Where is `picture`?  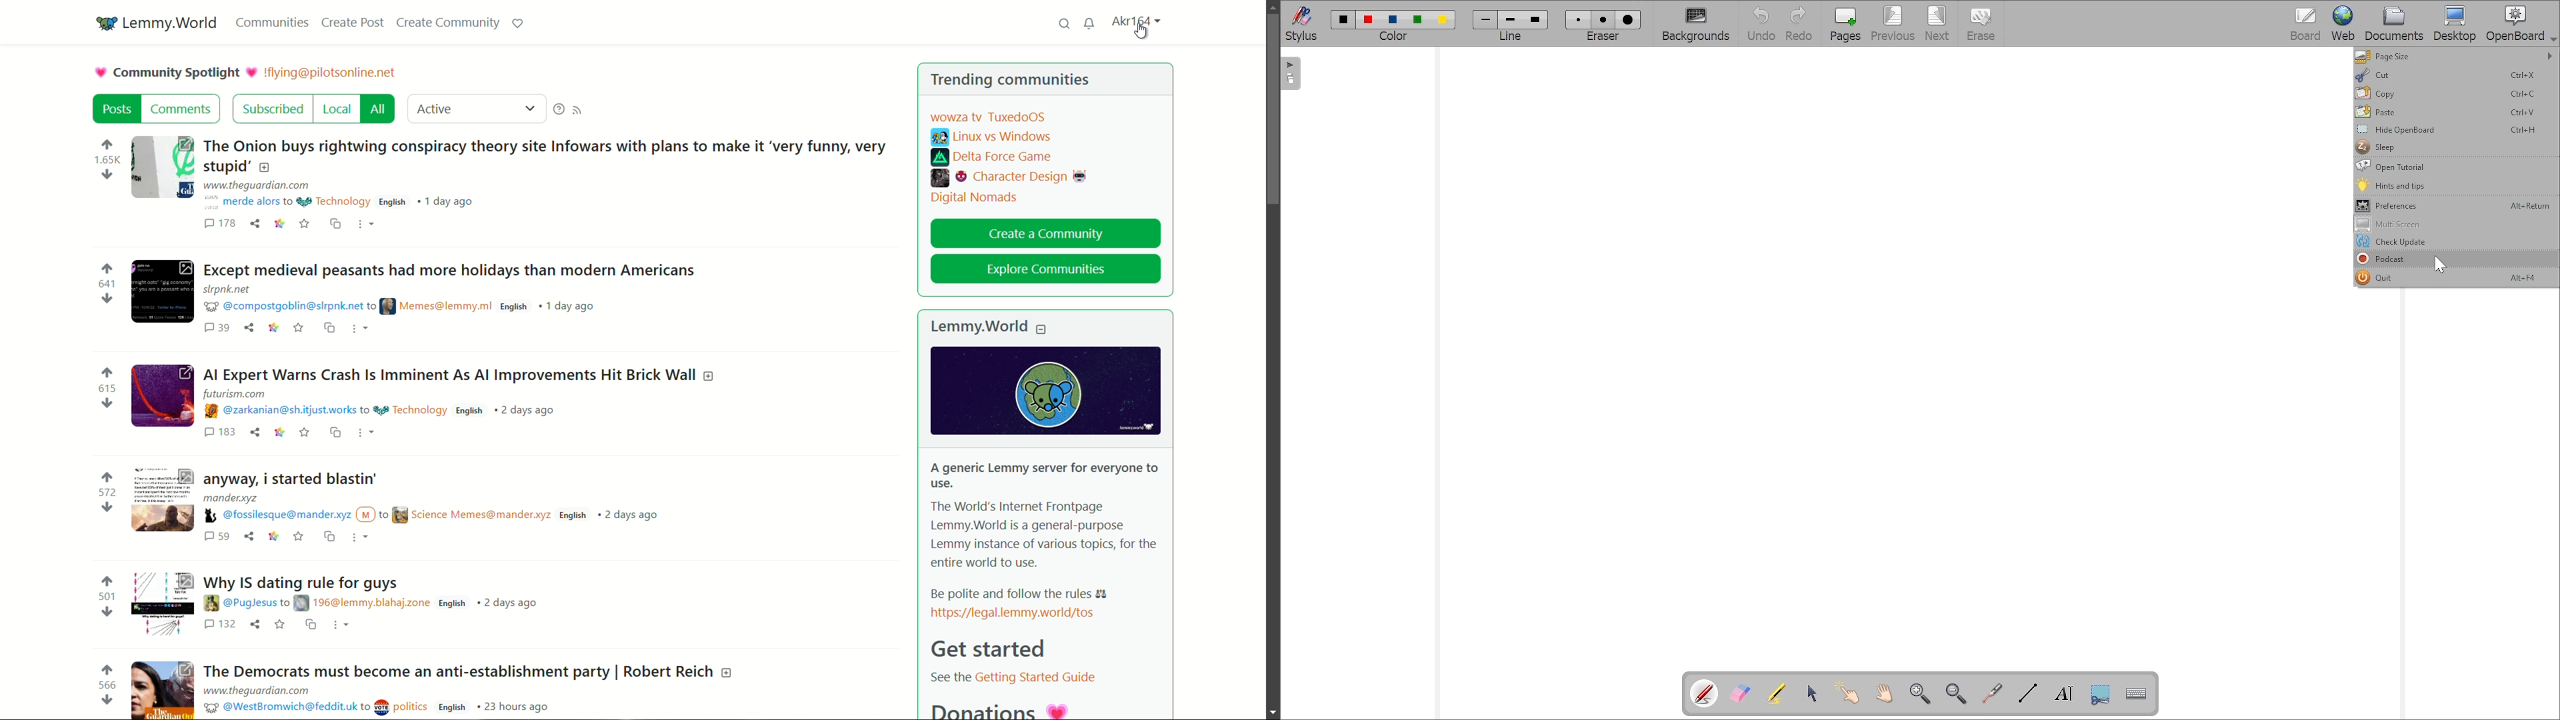
picture is located at coordinates (254, 71).